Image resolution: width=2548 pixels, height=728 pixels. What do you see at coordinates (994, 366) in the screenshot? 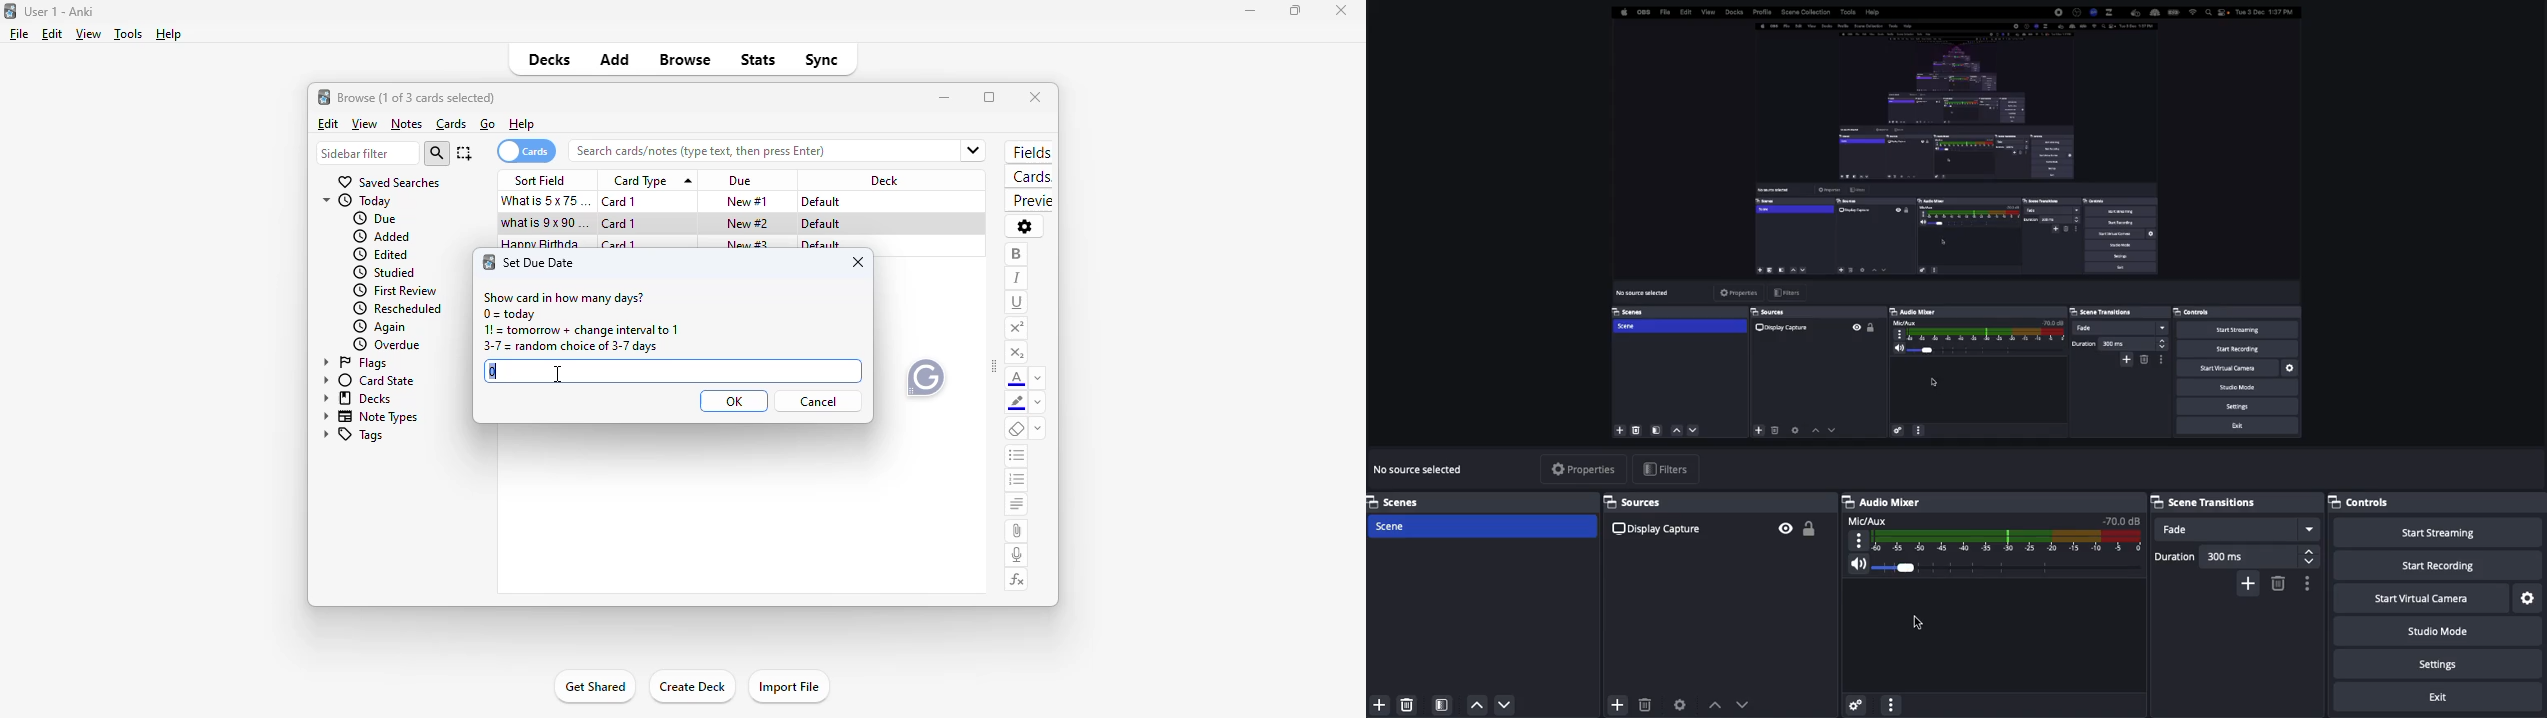
I see `toggle sidebar` at bounding box center [994, 366].